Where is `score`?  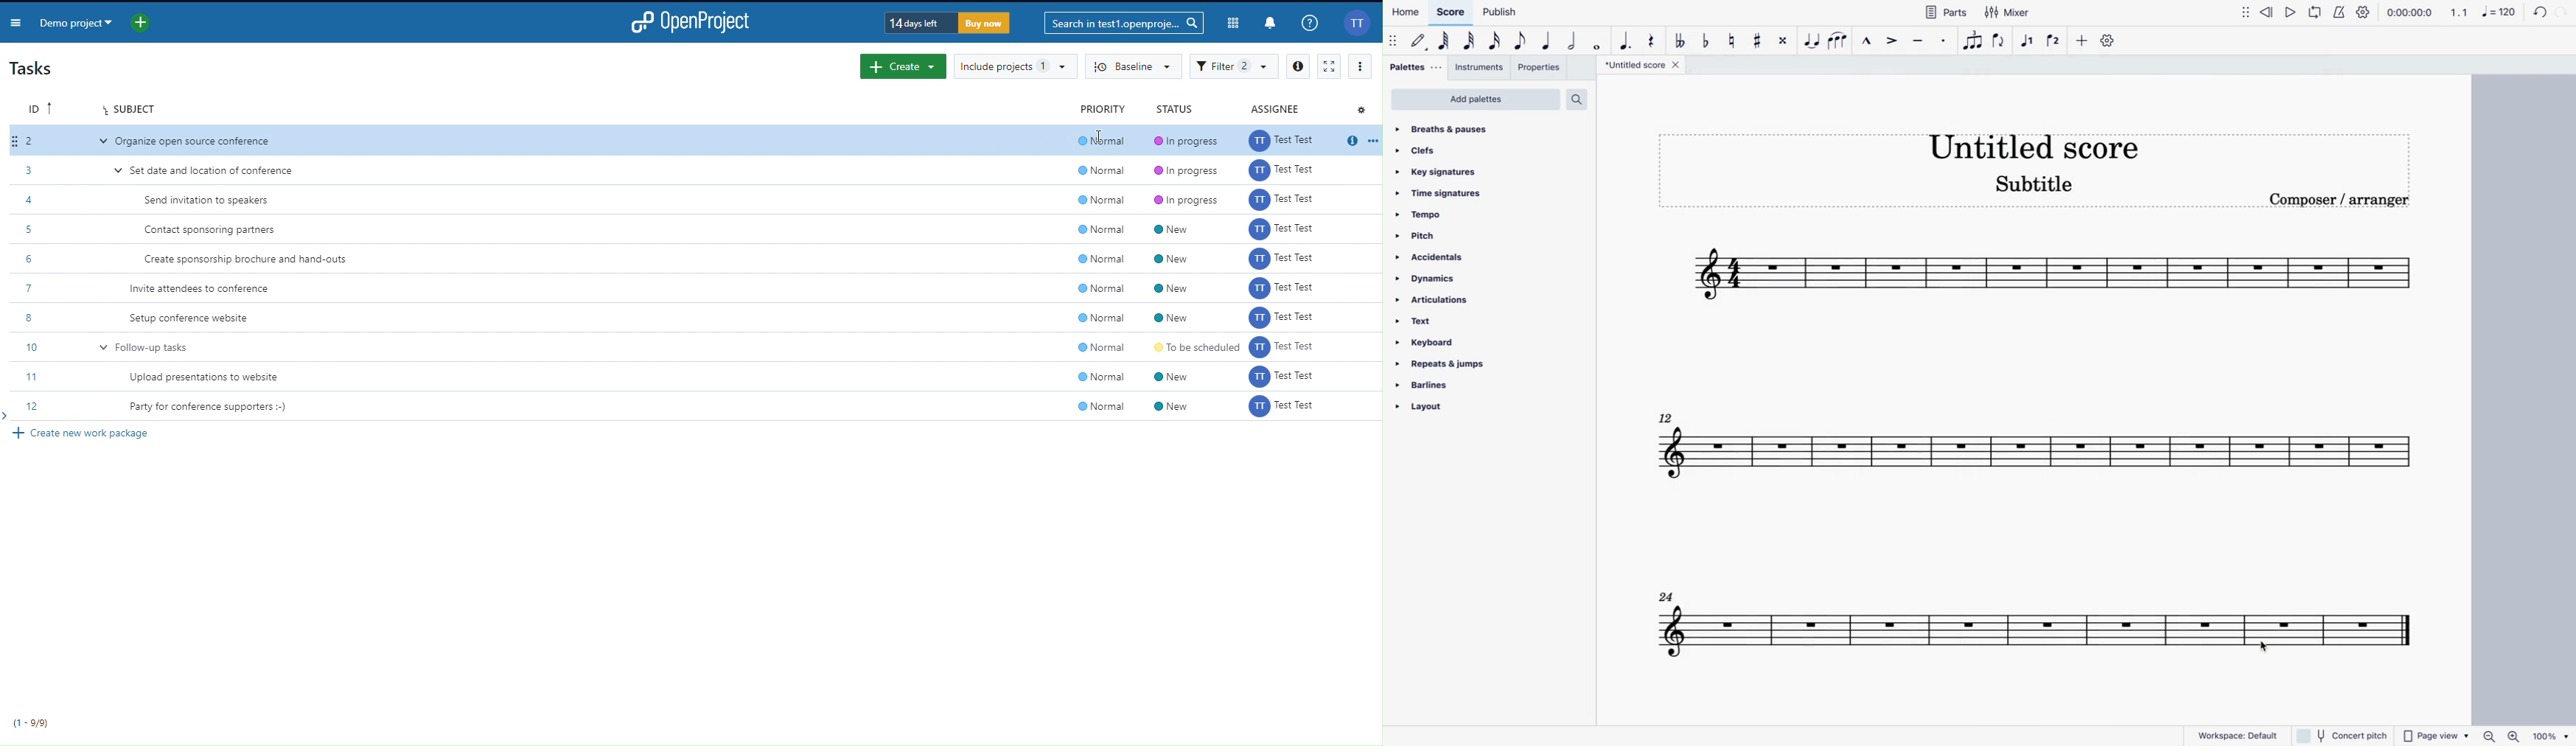 score is located at coordinates (2058, 274).